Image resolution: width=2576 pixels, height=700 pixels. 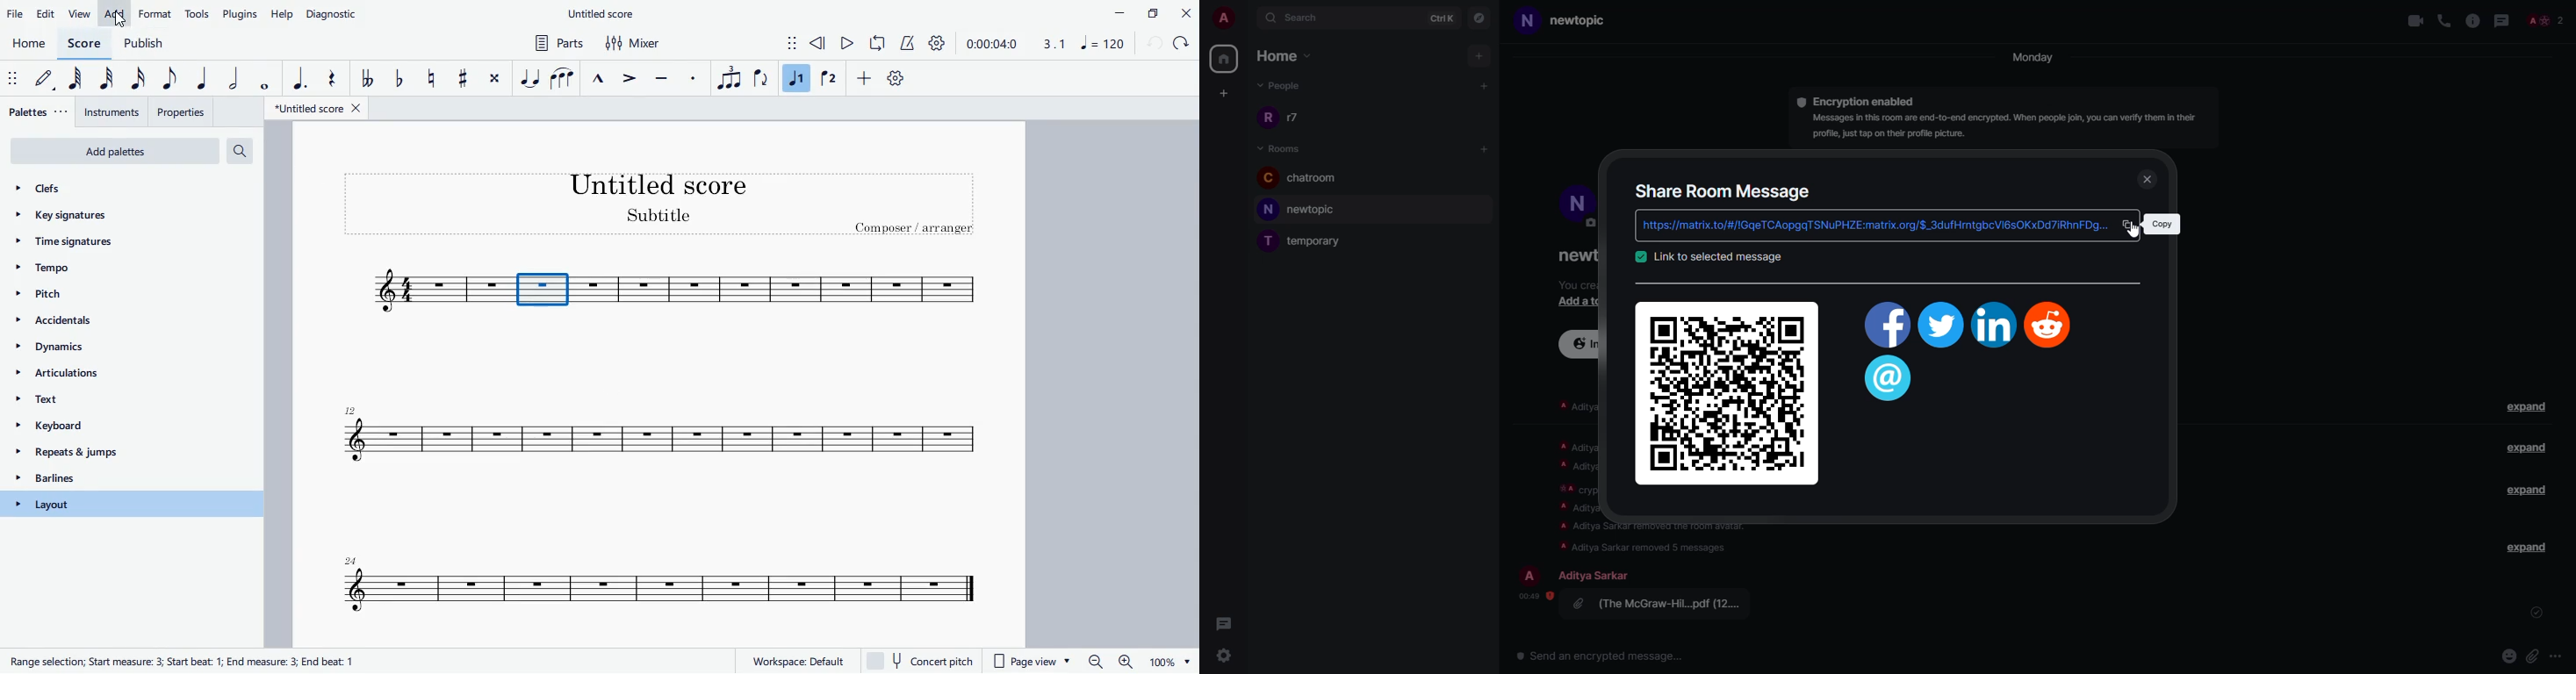 What do you see at coordinates (662, 217) in the screenshot?
I see `score subtitle` at bounding box center [662, 217].